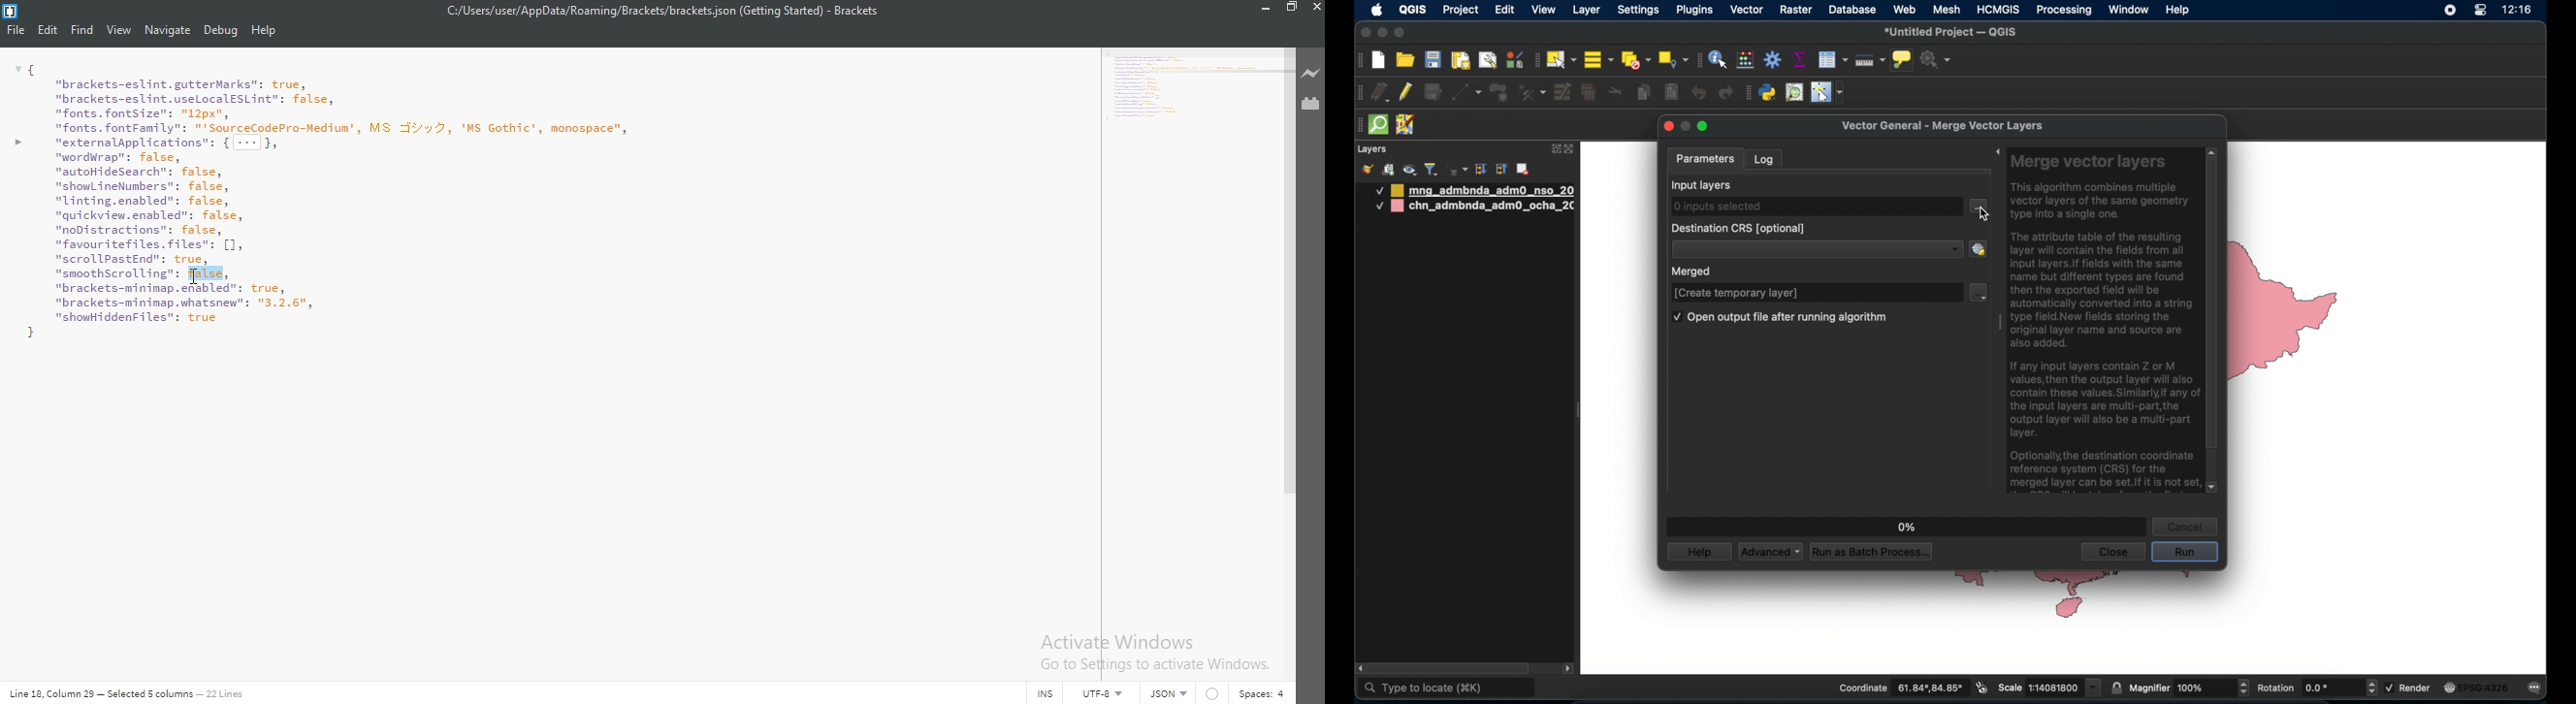 This screenshot has width=2576, height=728. What do you see at coordinates (1599, 61) in the screenshot?
I see `select all features` at bounding box center [1599, 61].